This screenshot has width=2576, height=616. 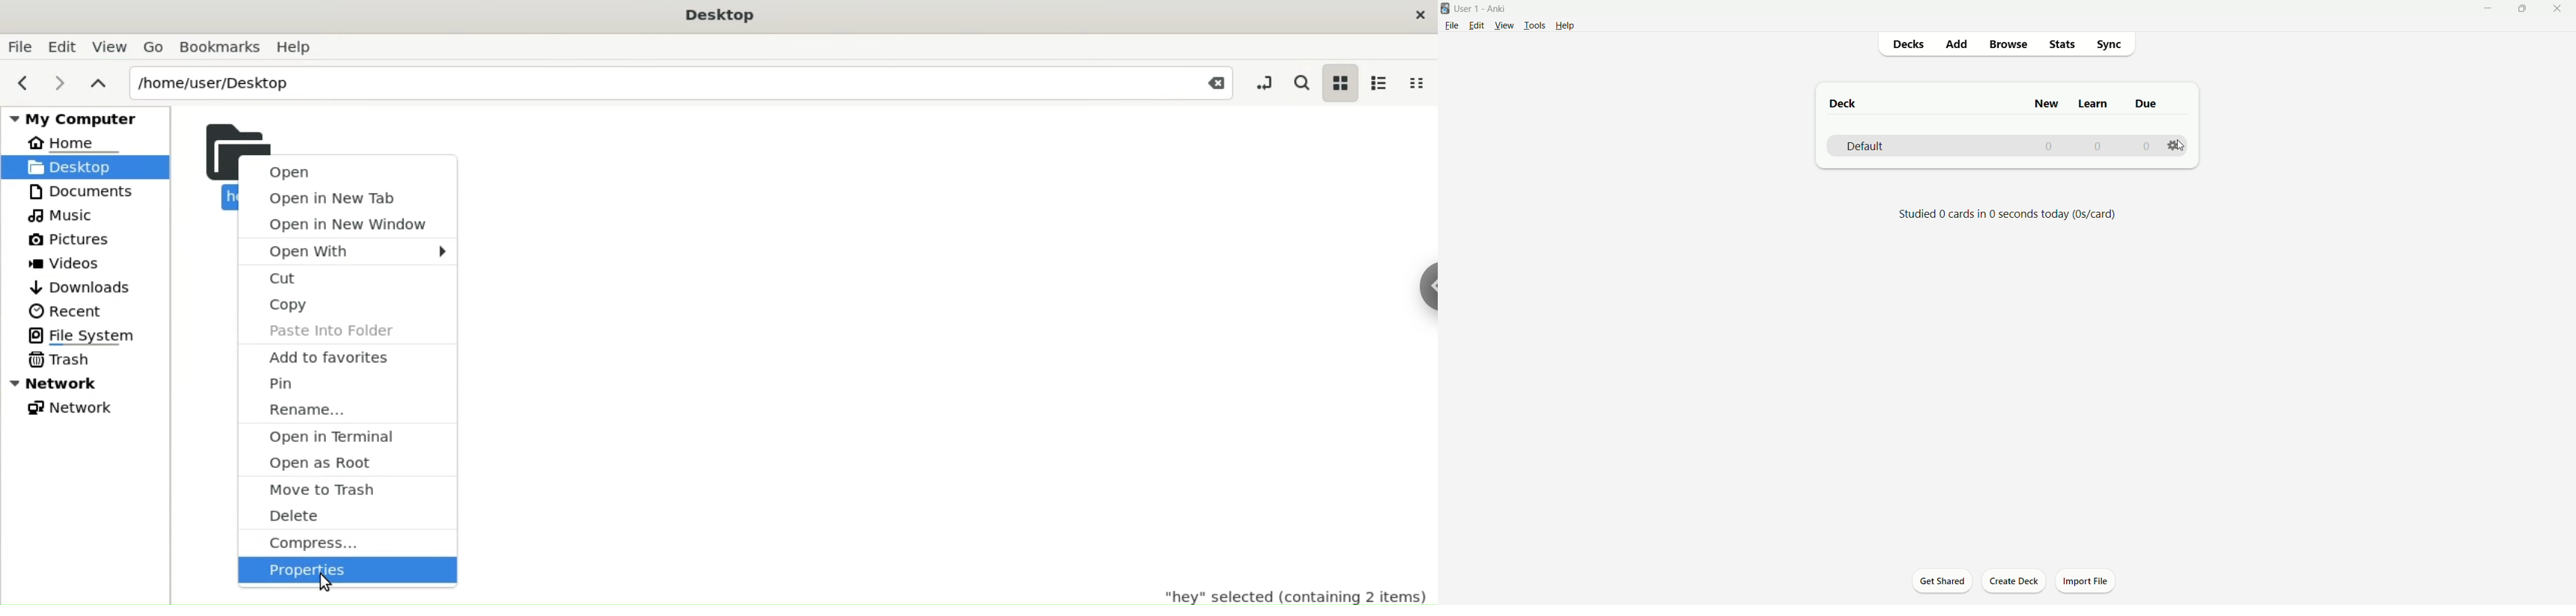 I want to click on View, so click(x=109, y=46).